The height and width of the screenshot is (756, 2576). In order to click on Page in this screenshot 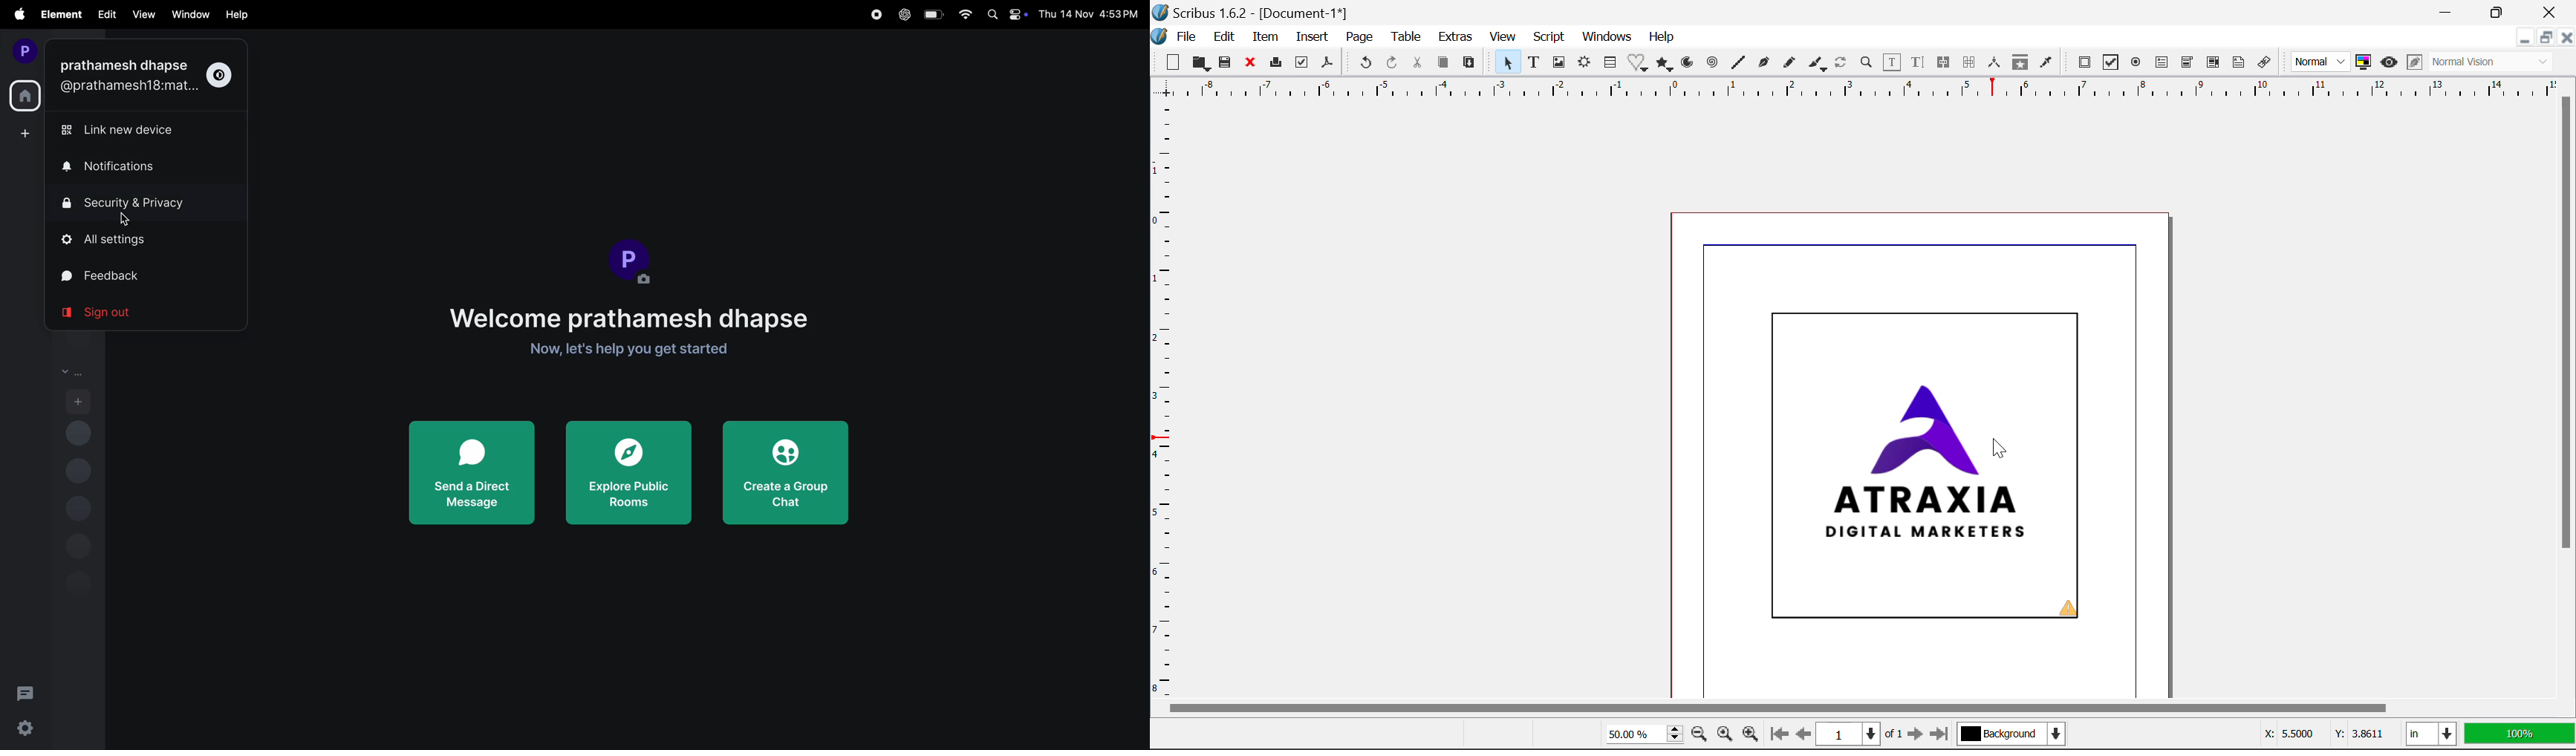, I will do `click(1359, 39)`.